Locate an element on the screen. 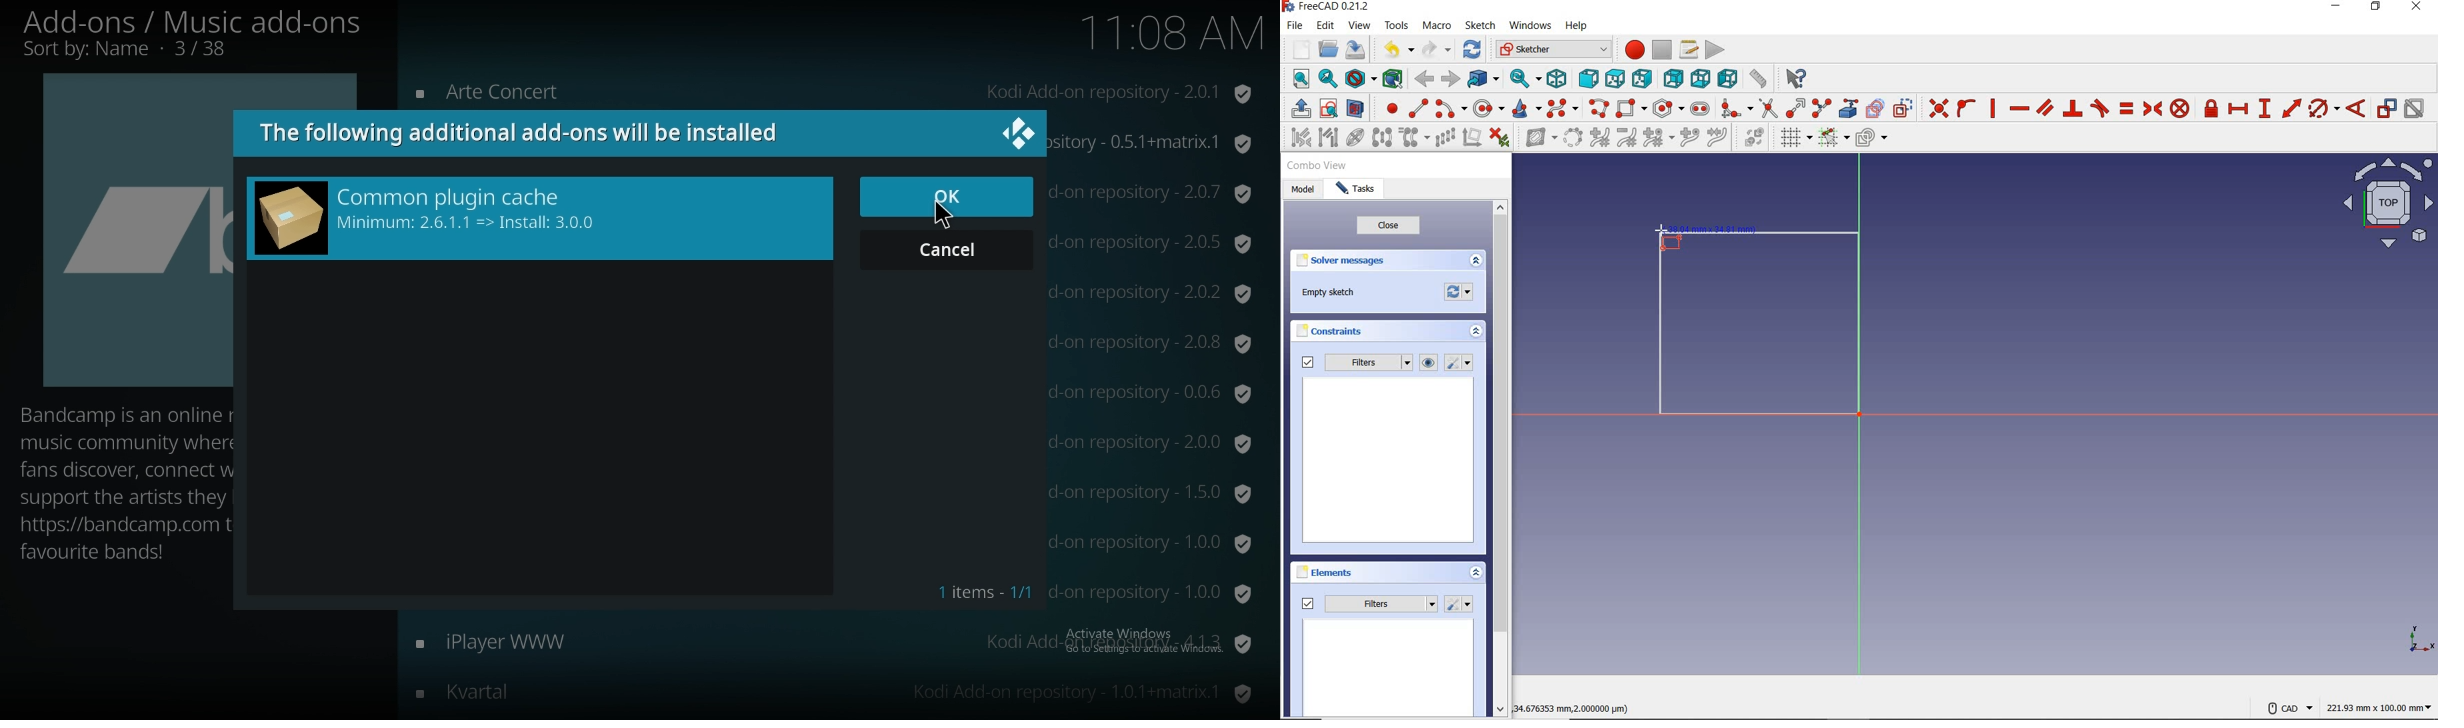 This screenshot has width=2464, height=728. create polyline is located at coordinates (1600, 109).